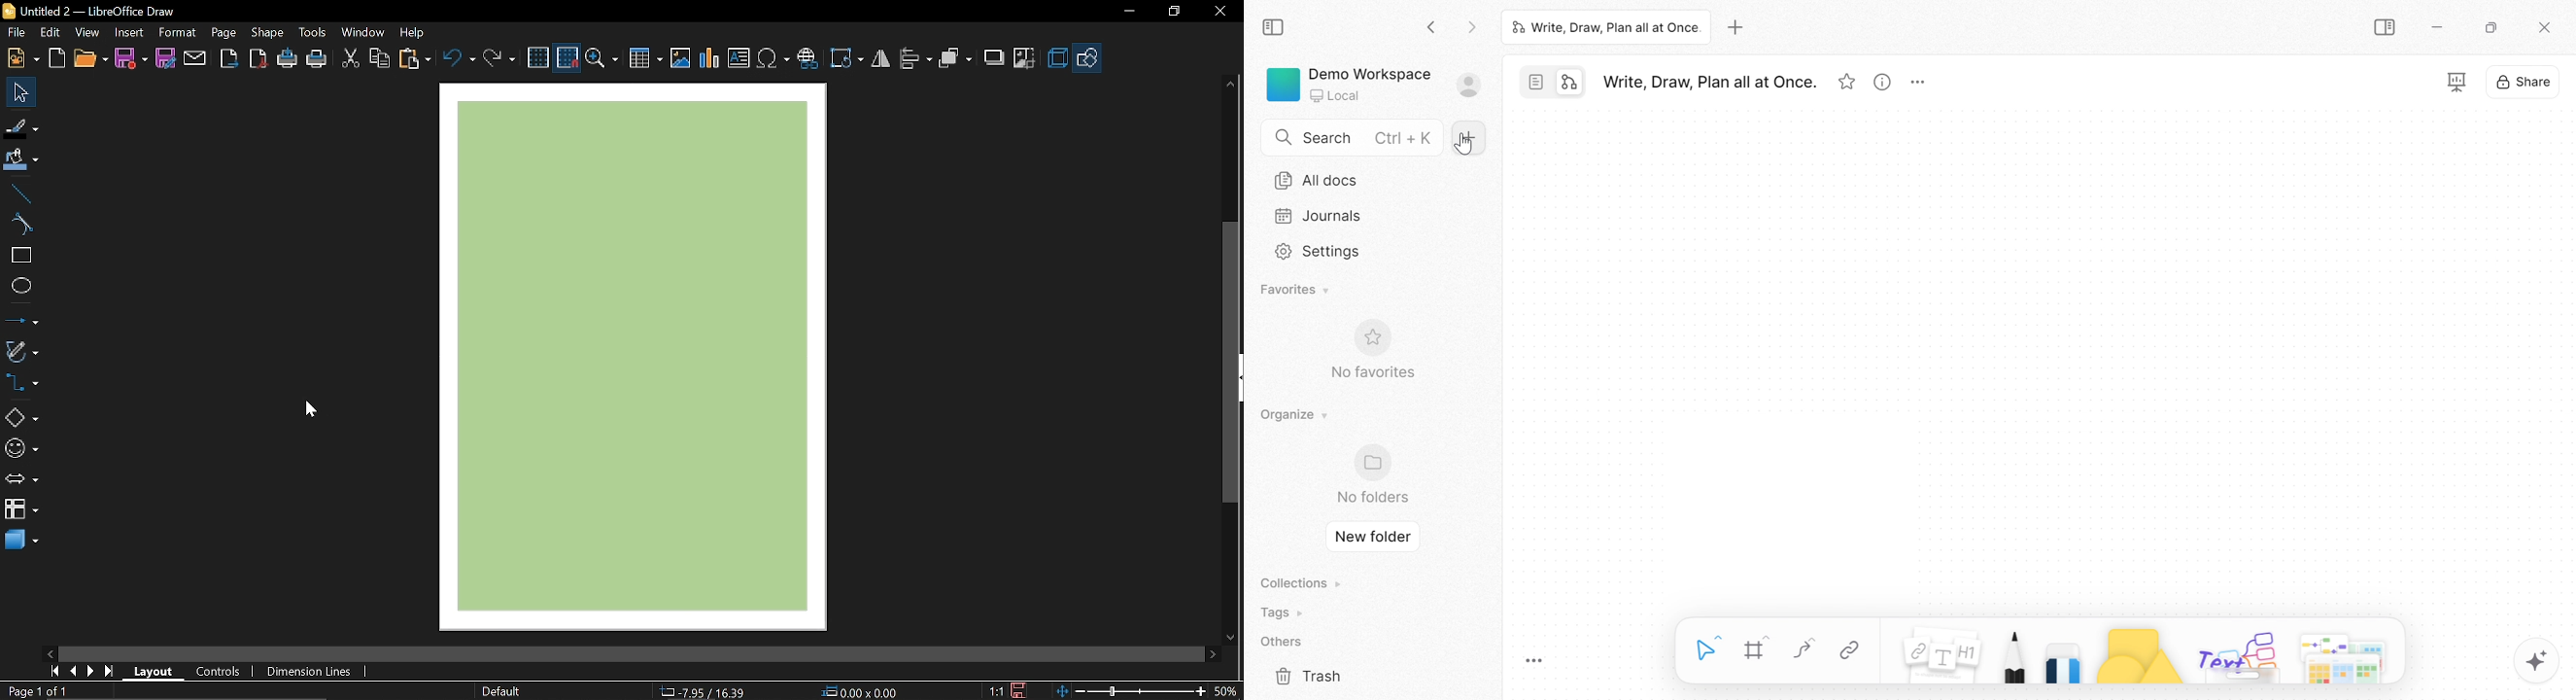 The width and height of the screenshot is (2576, 700). I want to click on Line, so click(18, 194).